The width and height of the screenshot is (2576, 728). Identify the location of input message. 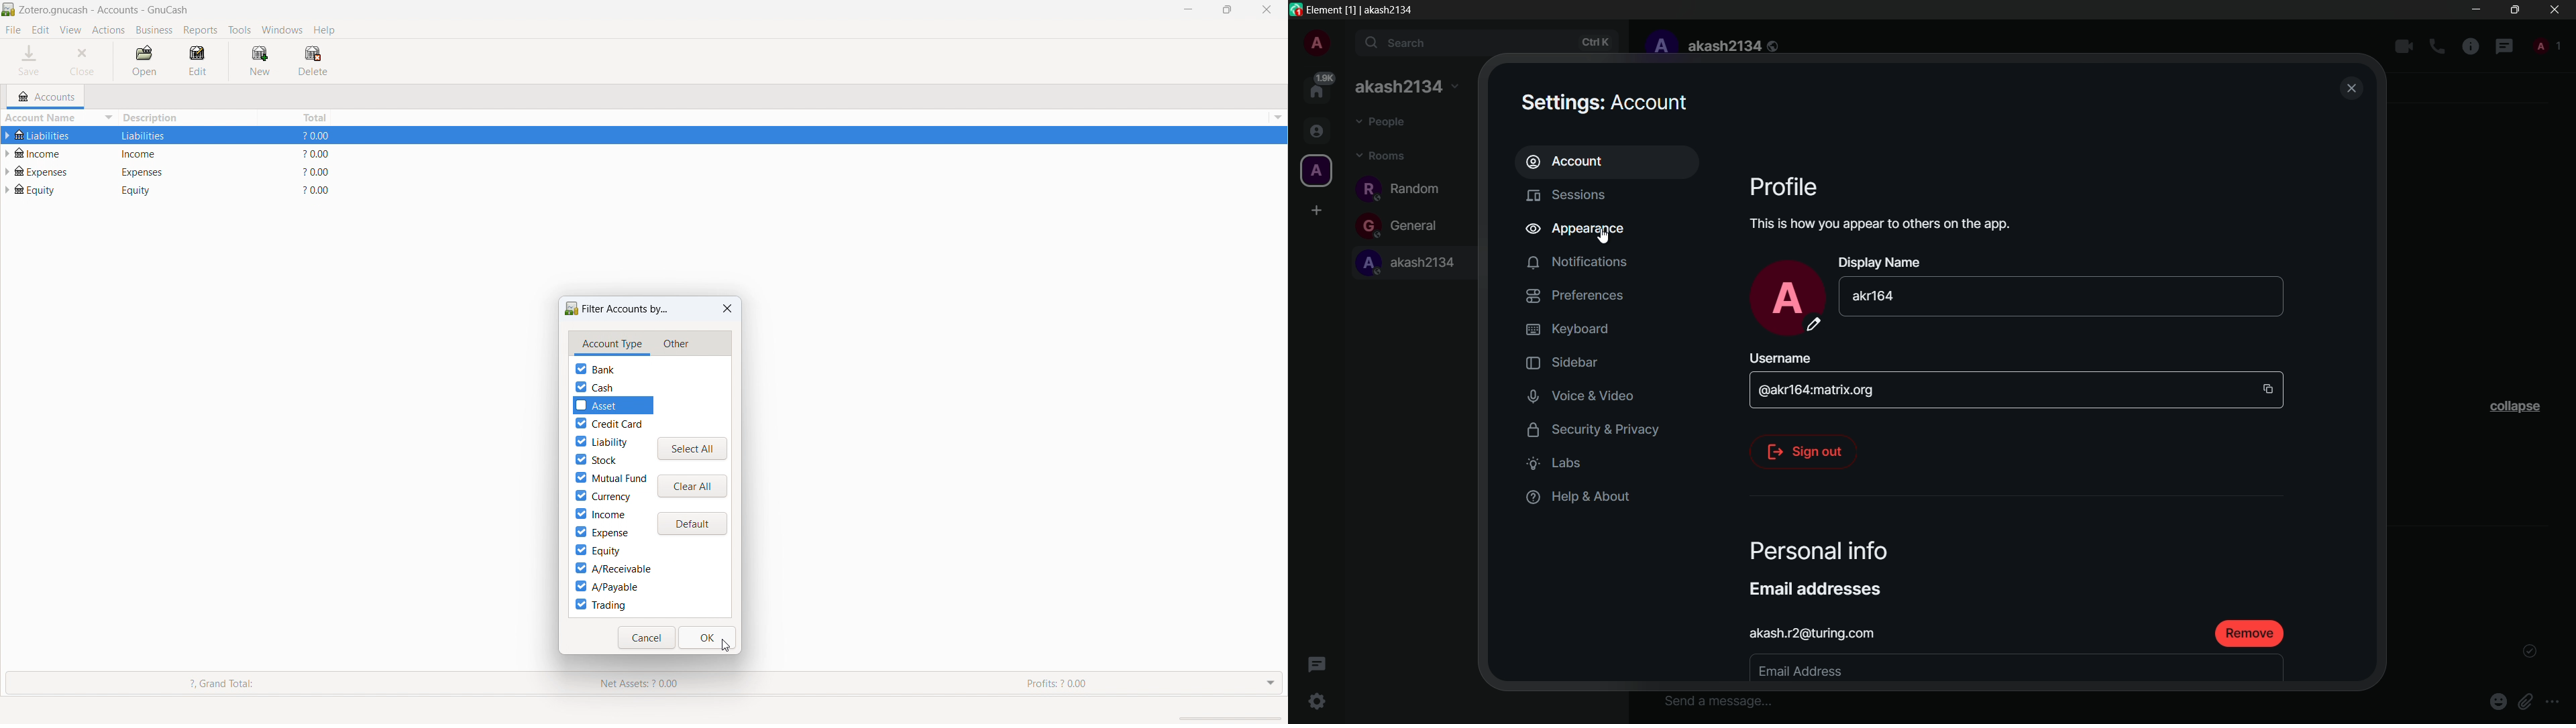
(1717, 701).